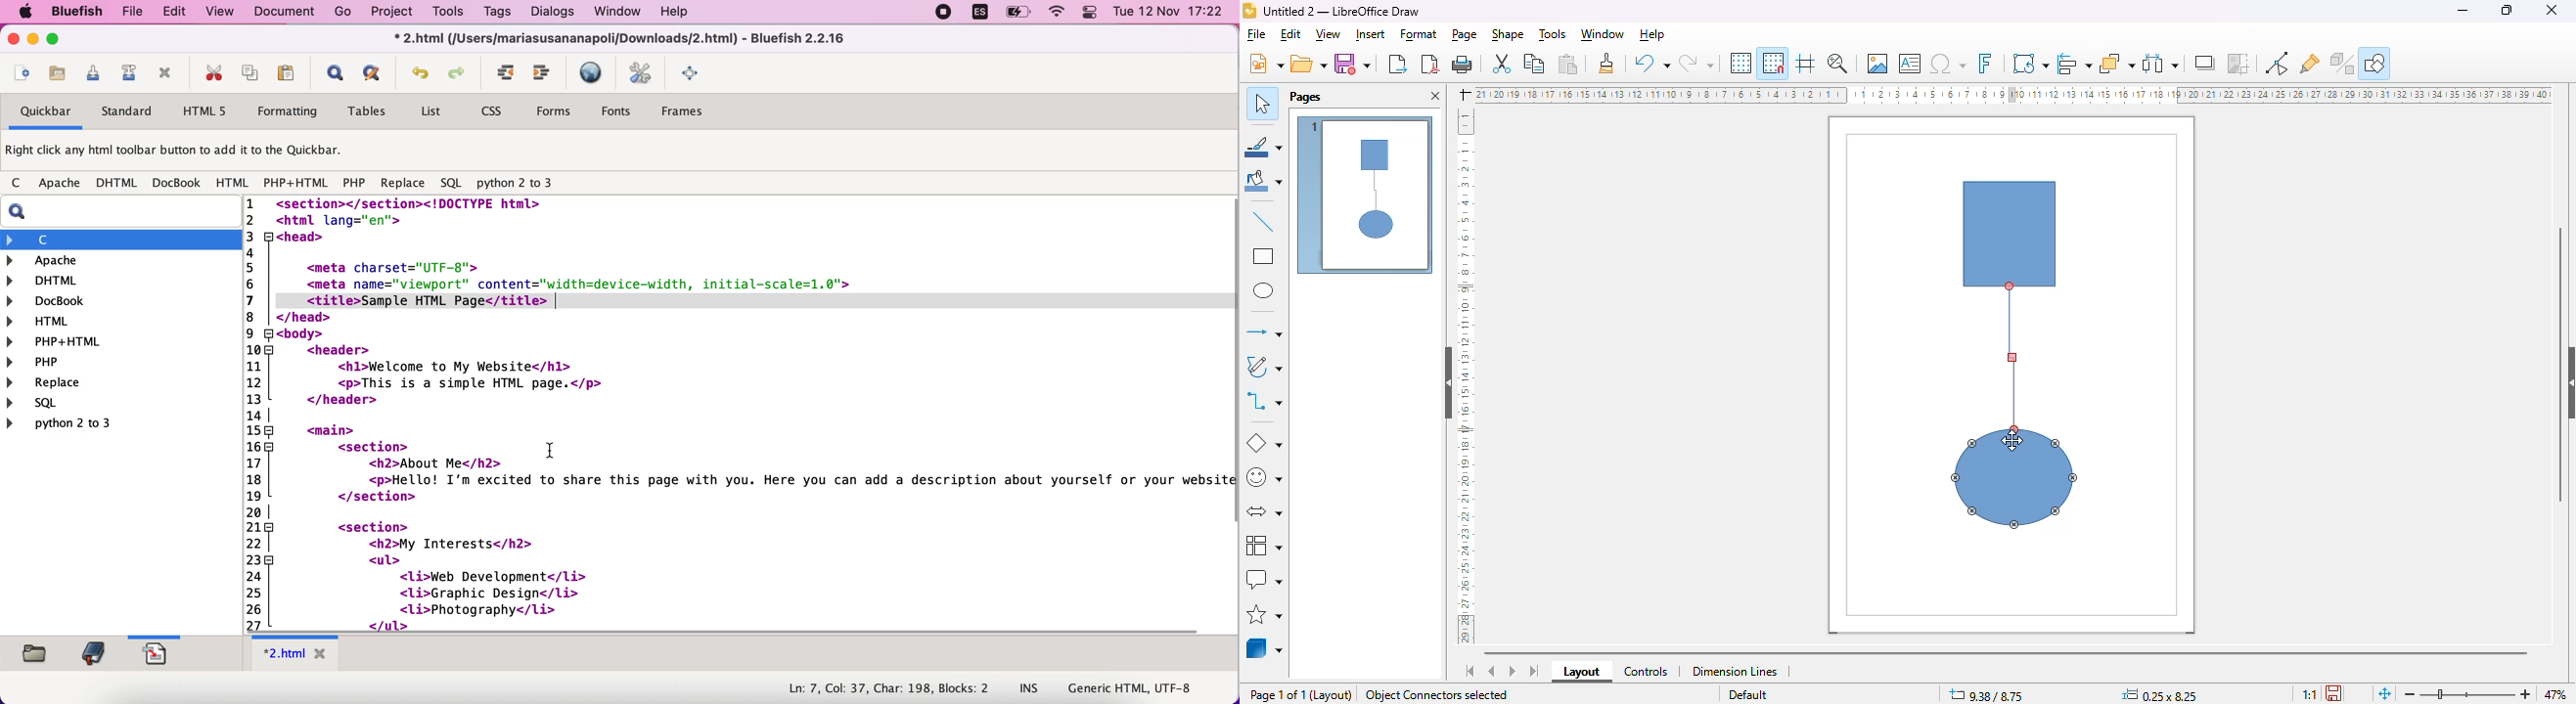  Describe the element at coordinates (1987, 694) in the screenshot. I see `9.38/8.75` at that location.